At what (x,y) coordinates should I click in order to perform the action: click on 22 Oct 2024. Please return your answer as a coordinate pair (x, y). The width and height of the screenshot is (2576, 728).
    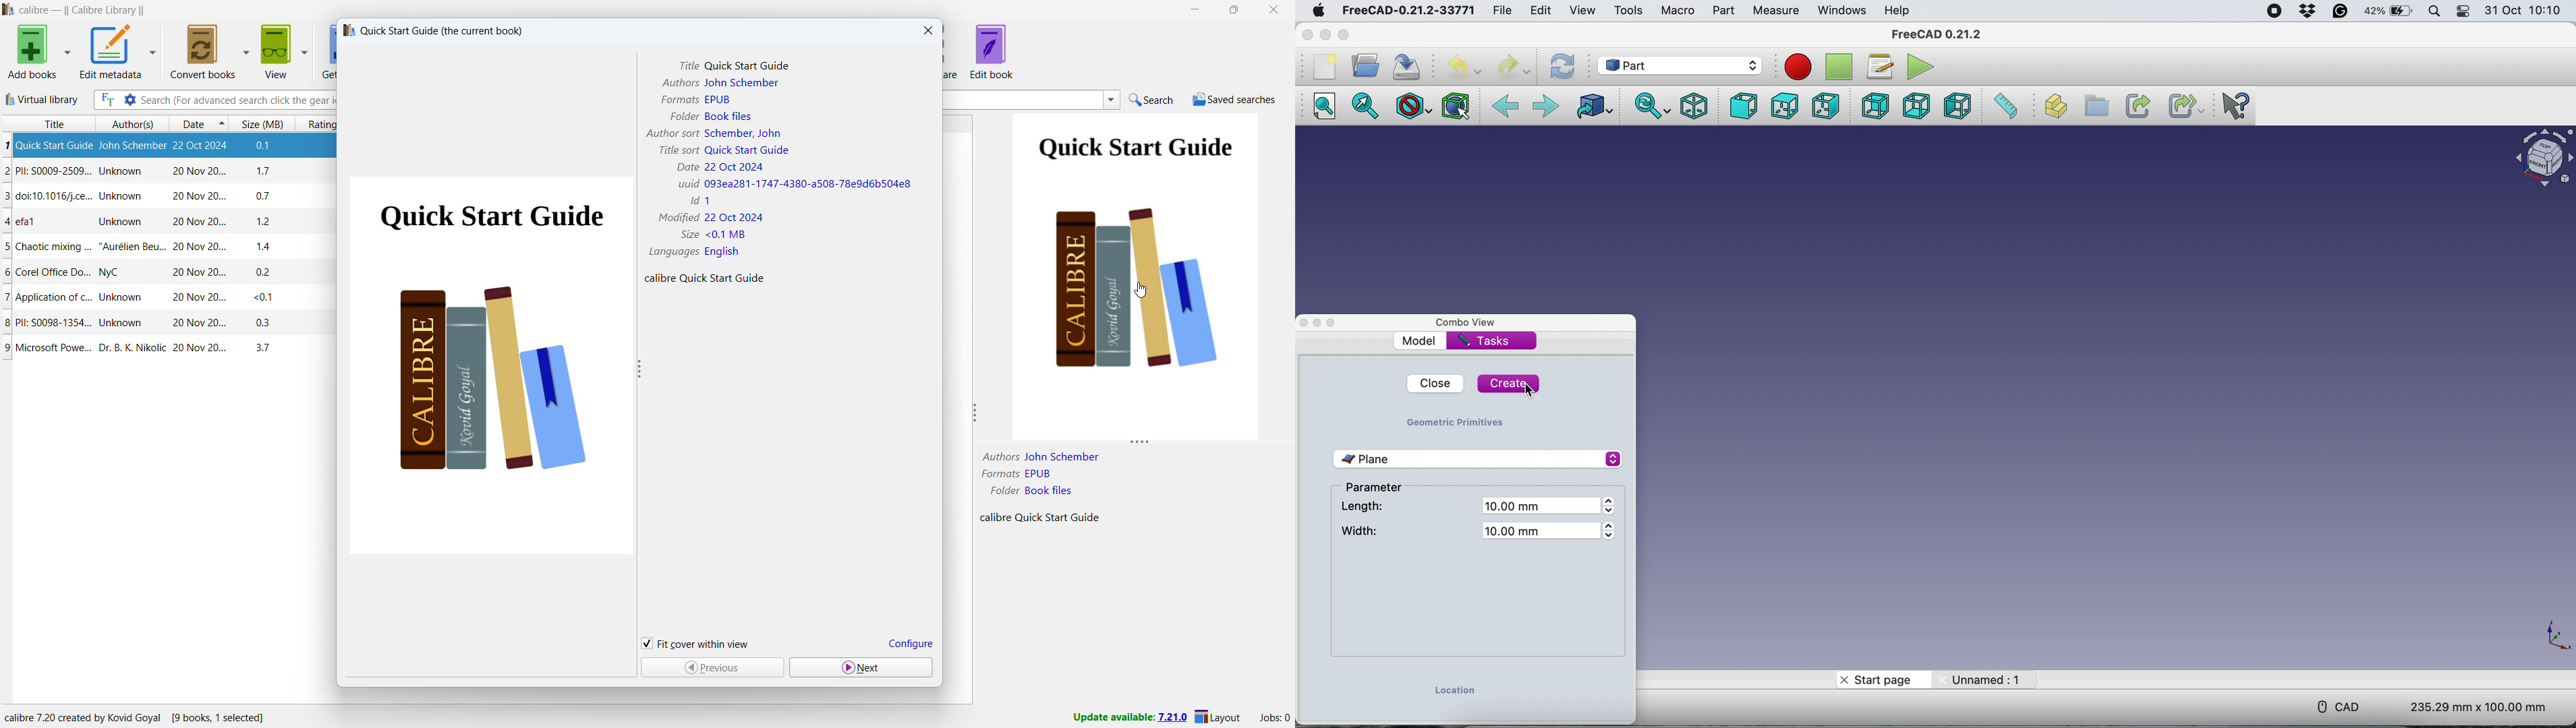
    Looking at the image, I should click on (735, 218).